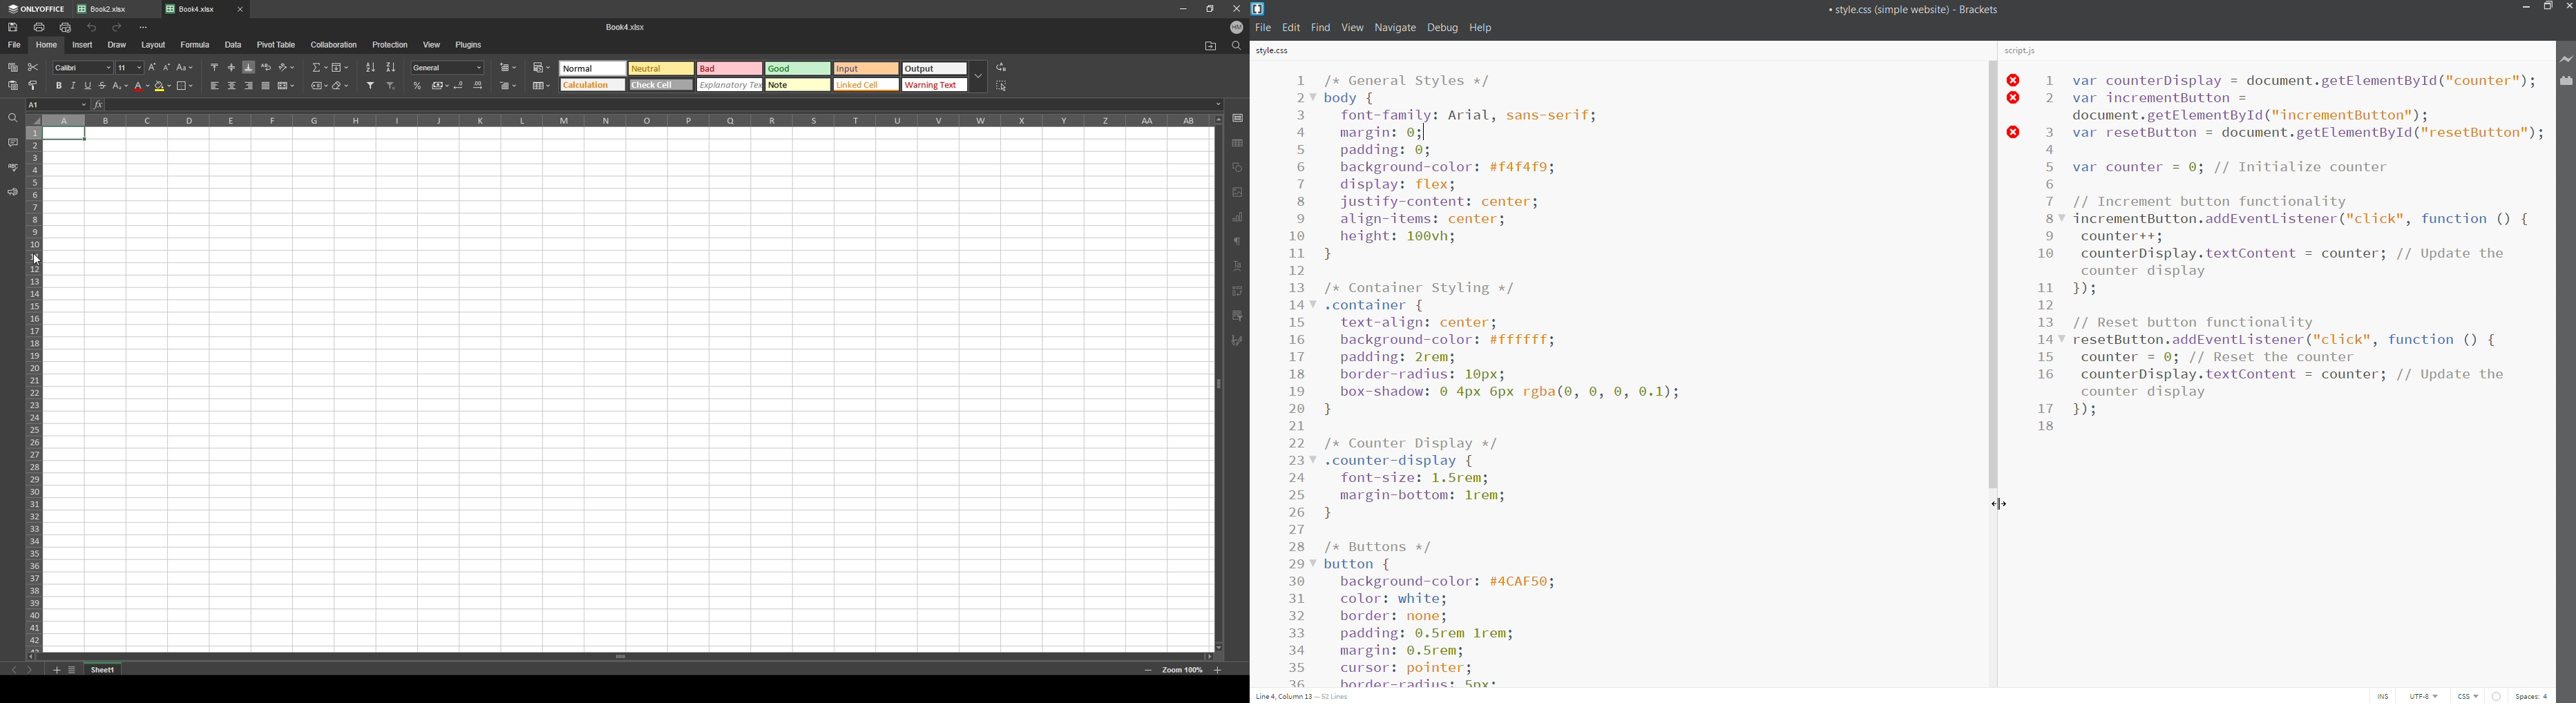  Describe the element at coordinates (185, 86) in the screenshot. I see `borders` at that location.